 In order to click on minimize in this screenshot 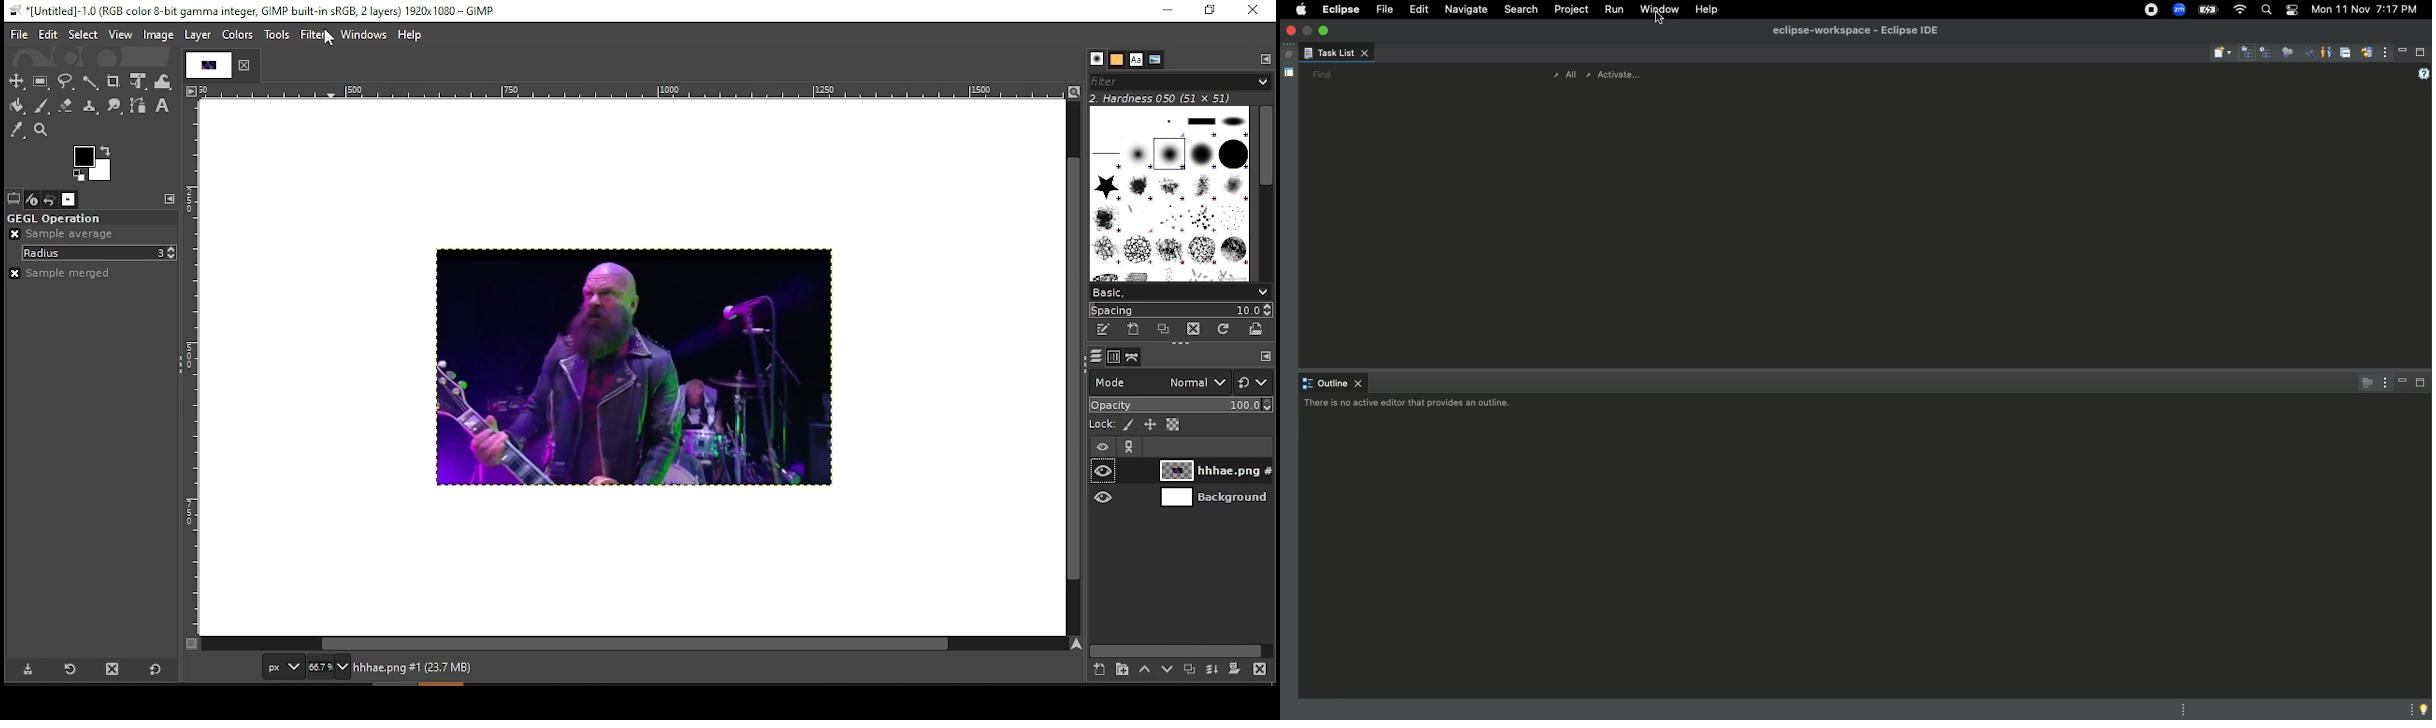, I will do `click(1309, 30)`.